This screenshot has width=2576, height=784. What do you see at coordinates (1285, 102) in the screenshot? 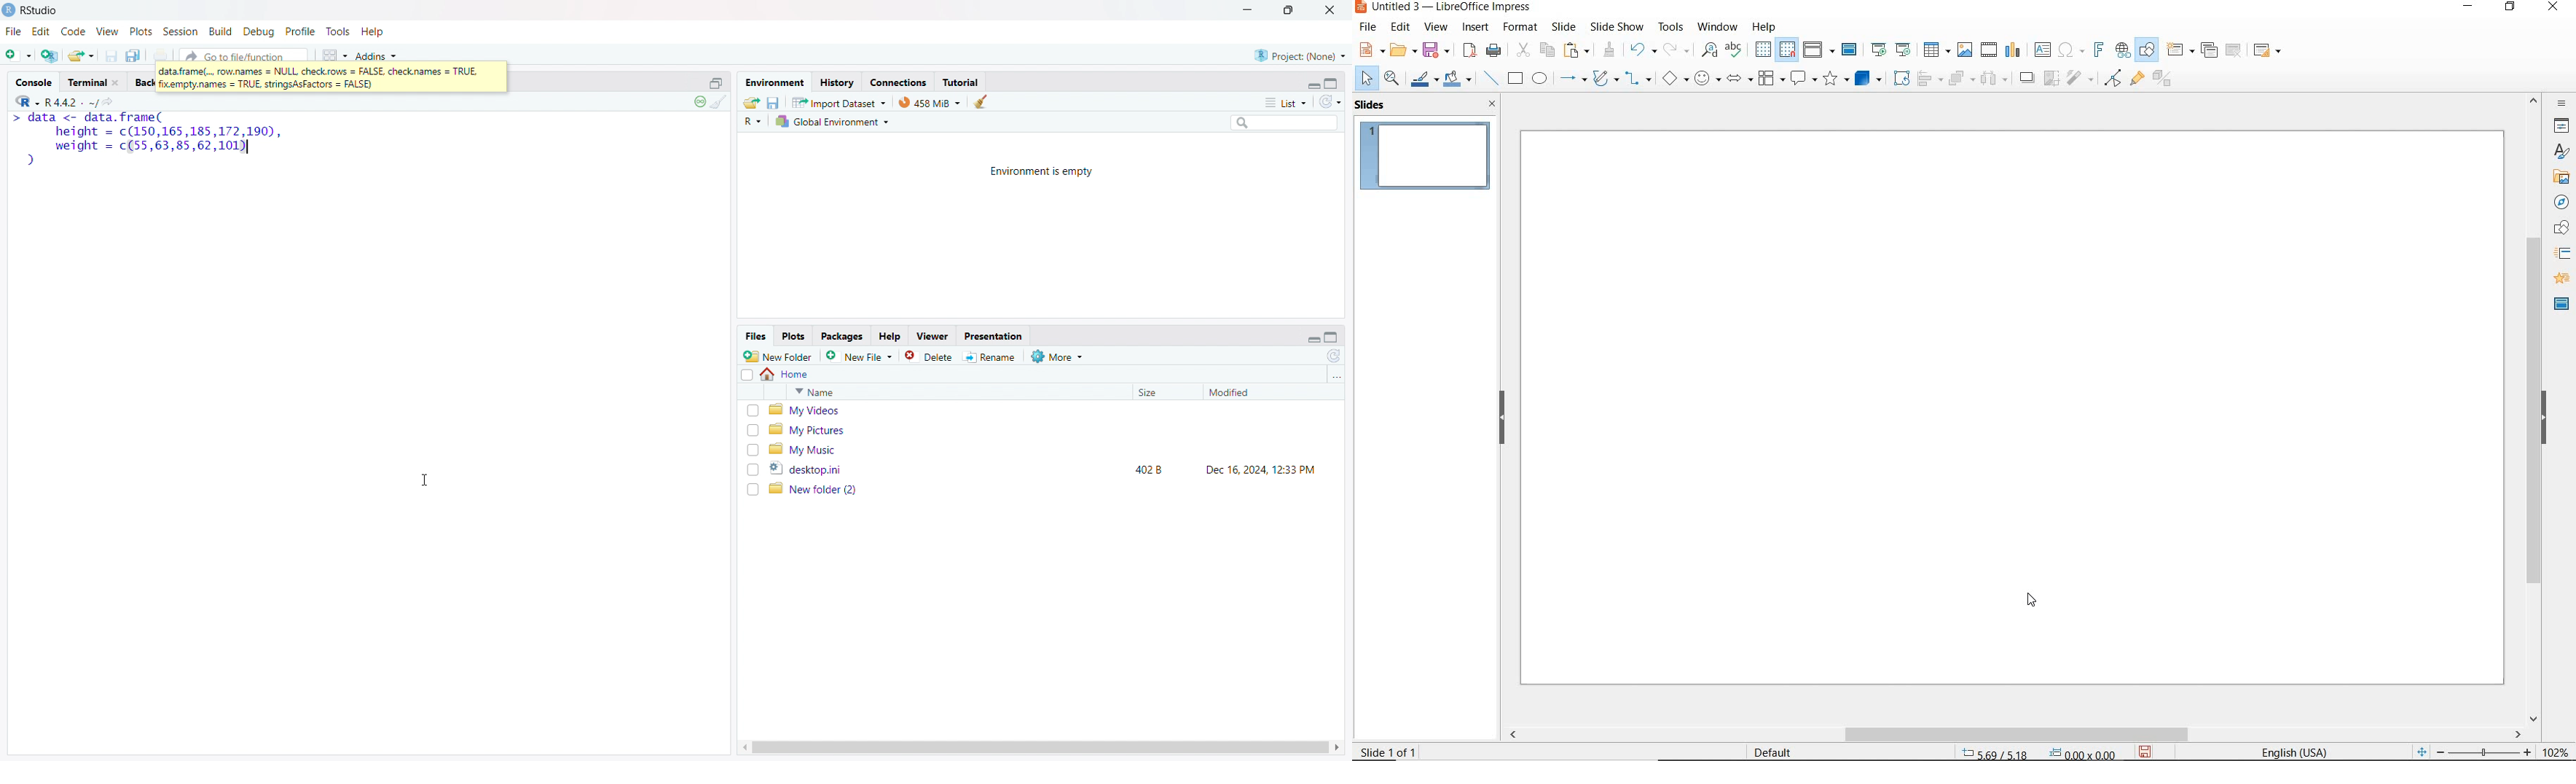
I see `list` at bounding box center [1285, 102].